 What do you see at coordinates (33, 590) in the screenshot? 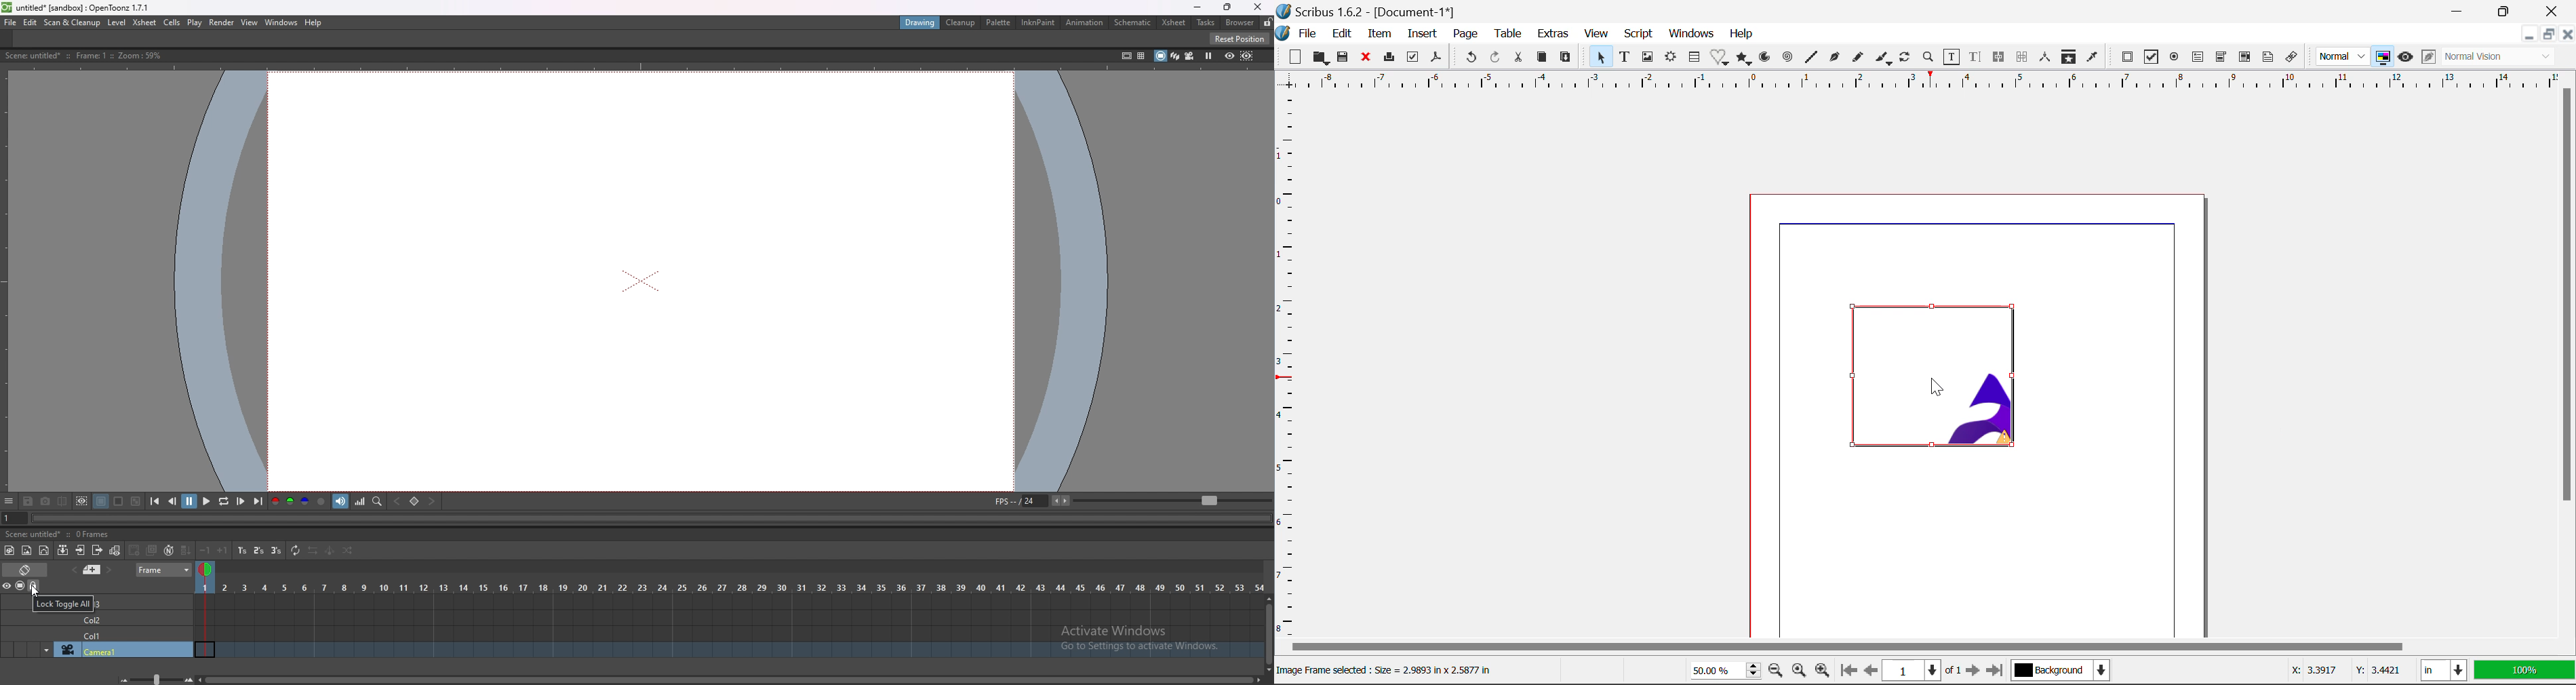
I see `cursor` at bounding box center [33, 590].